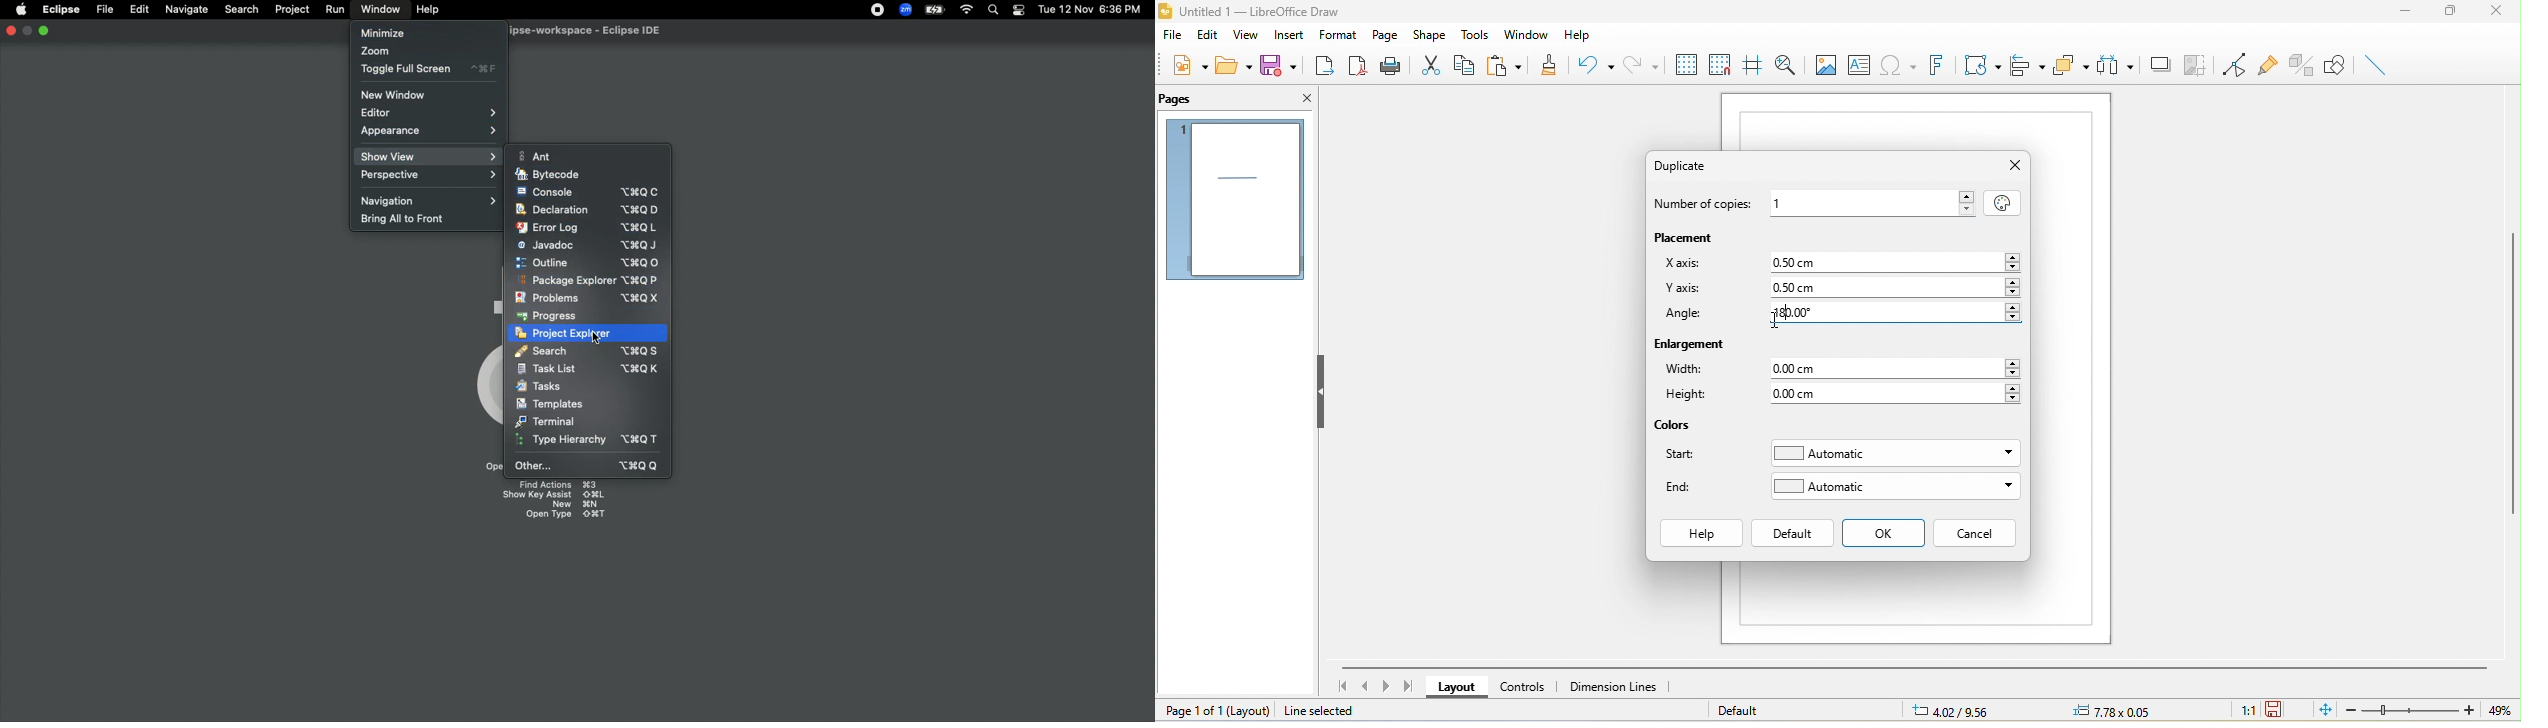 This screenshot has width=2548, height=728. Describe the element at coordinates (1700, 534) in the screenshot. I see `help` at that location.